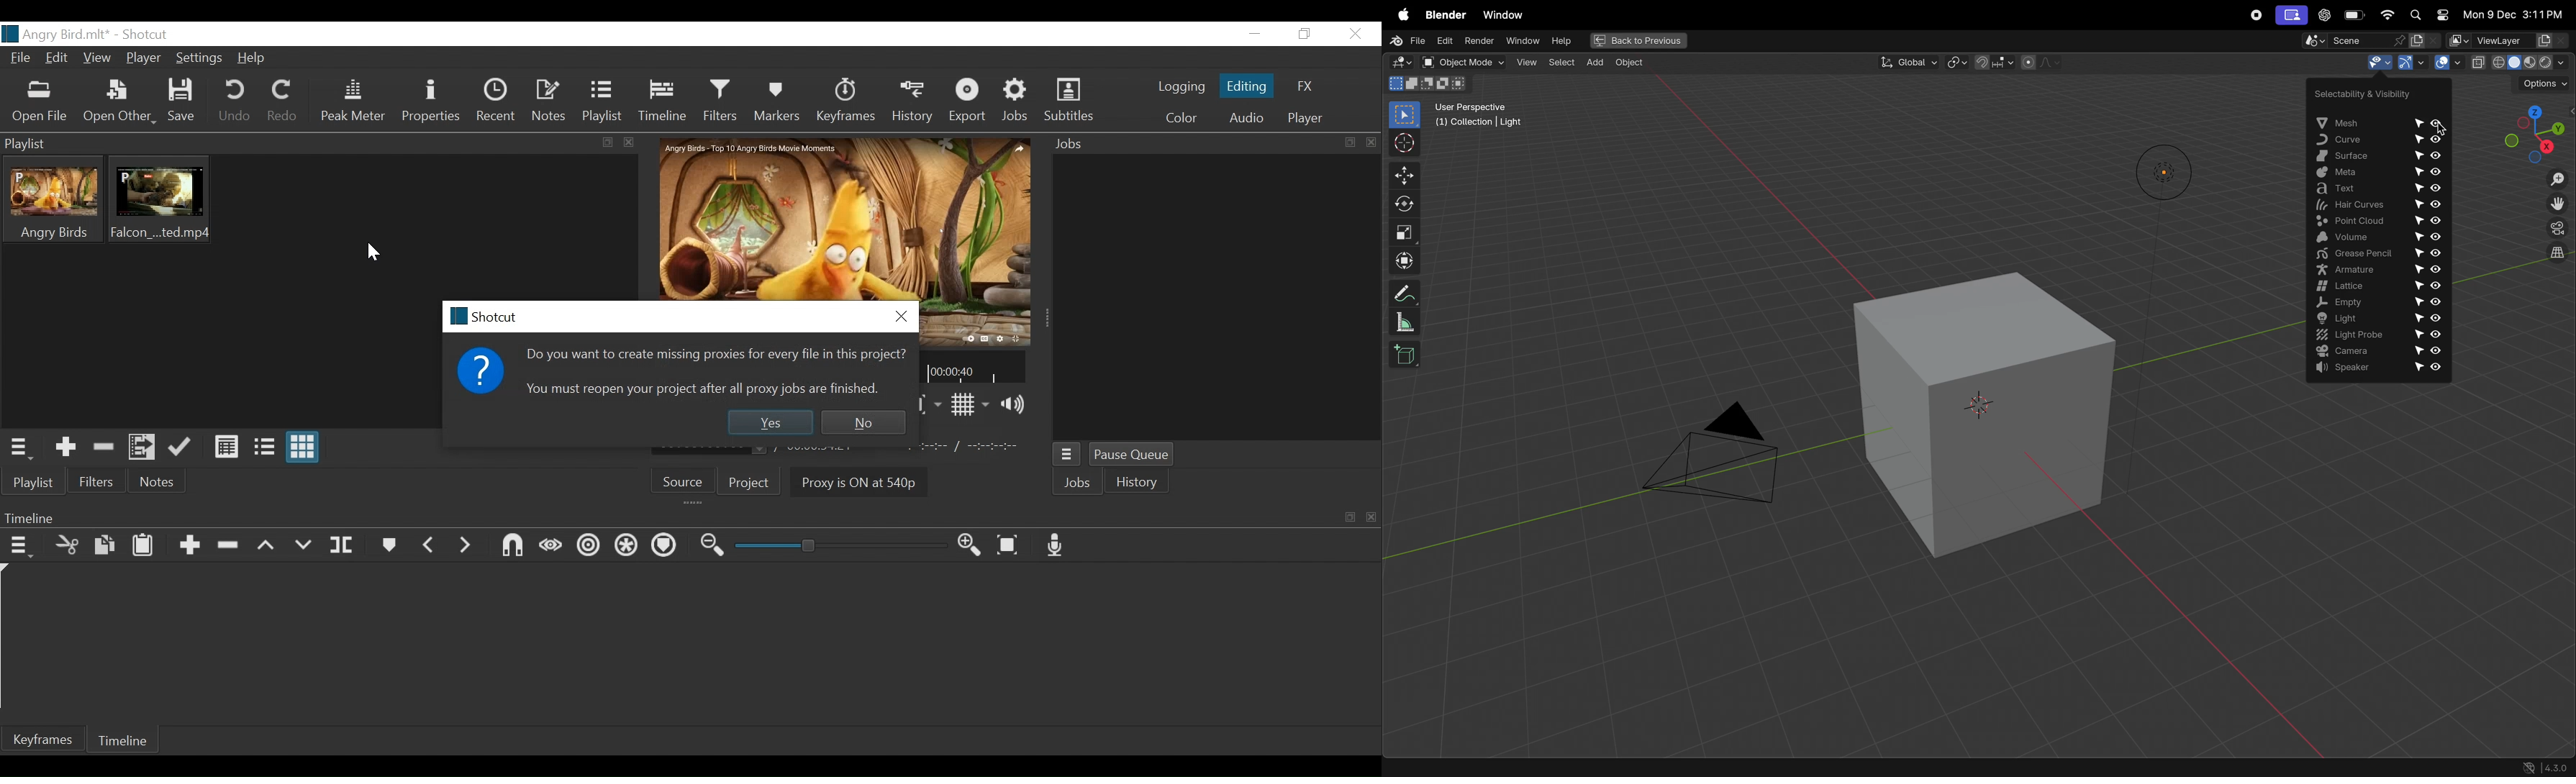  Describe the element at coordinates (966, 545) in the screenshot. I see `Zoom timeline in` at that location.